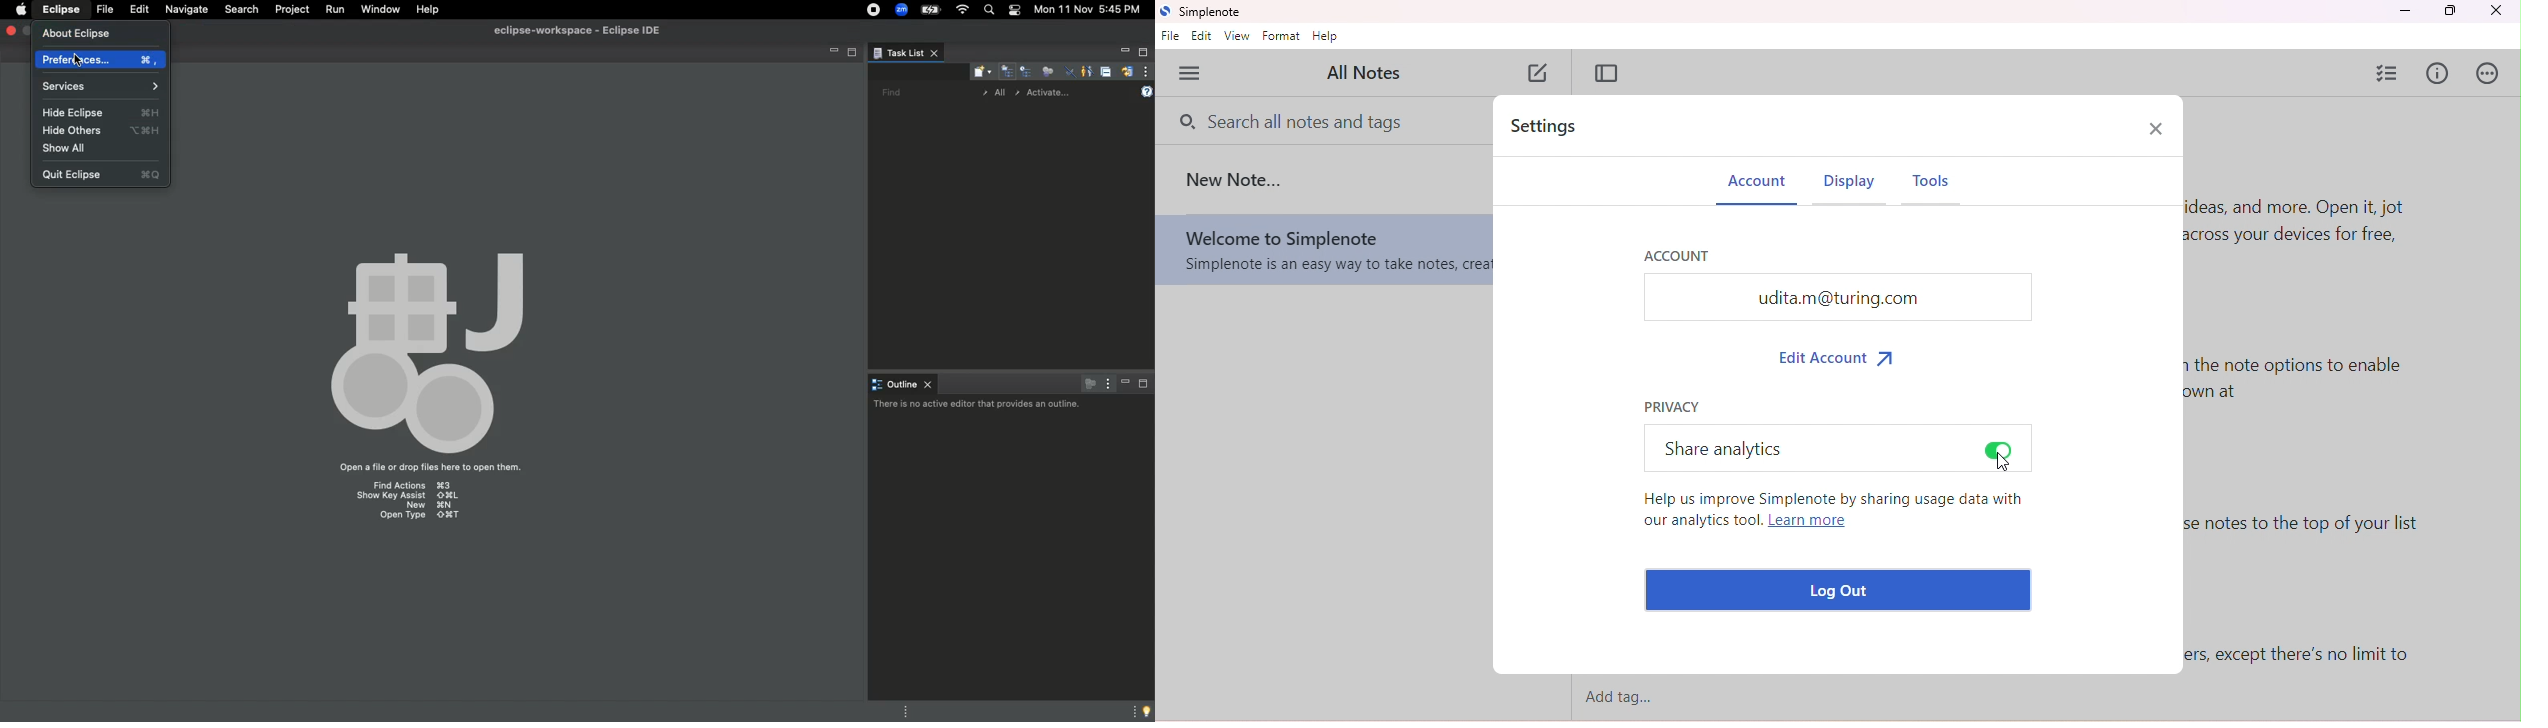 This screenshot has height=728, width=2548. I want to click on There is no active editor the provides an outline, so click(978, 405).